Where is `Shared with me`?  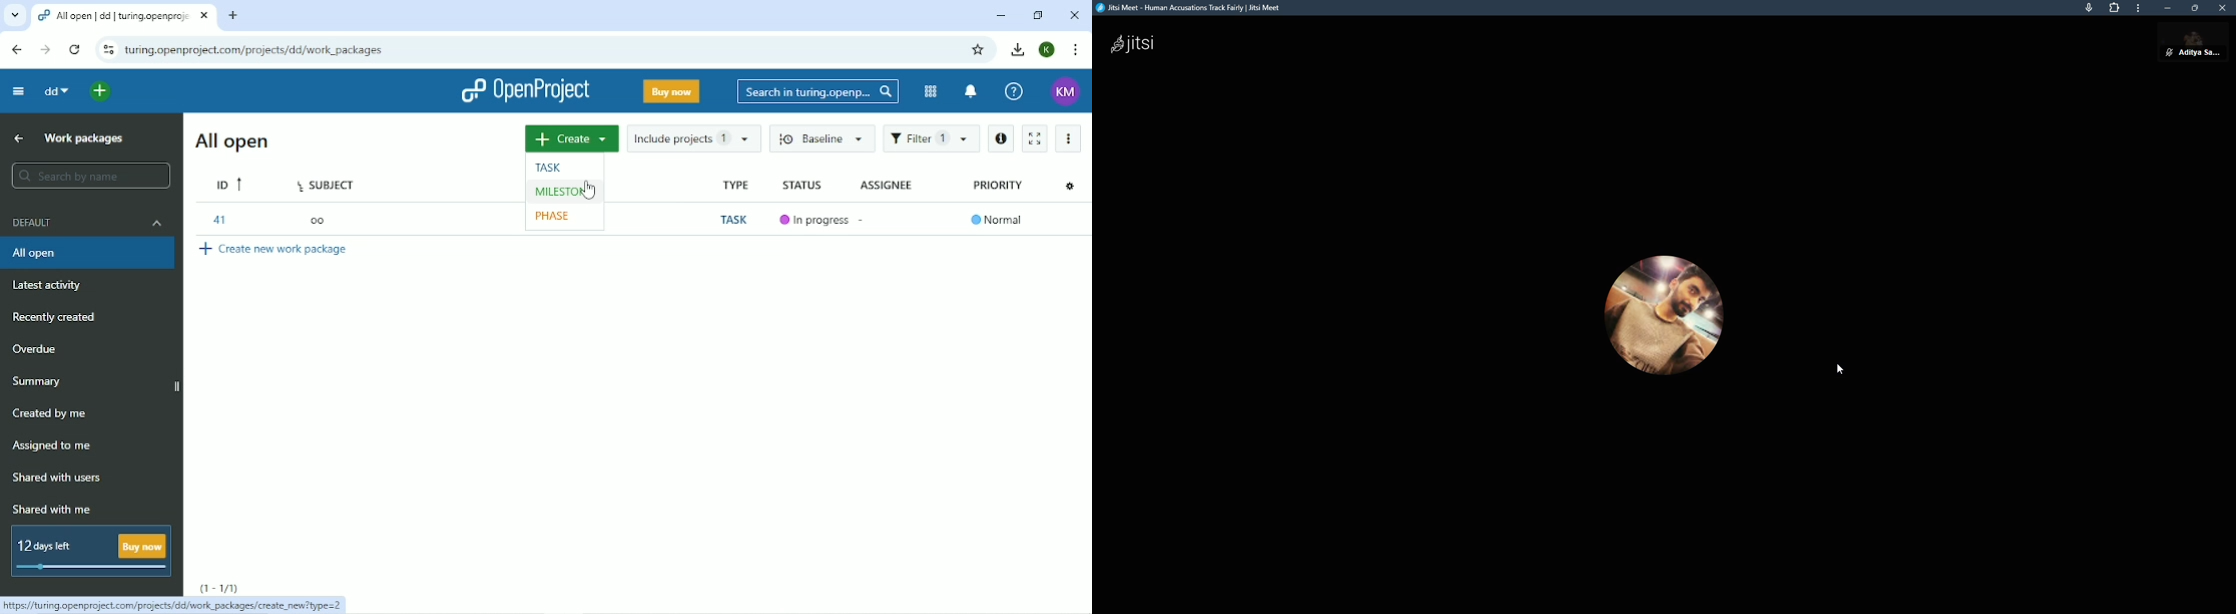 Shared with me is located at coordinates (49, 509).